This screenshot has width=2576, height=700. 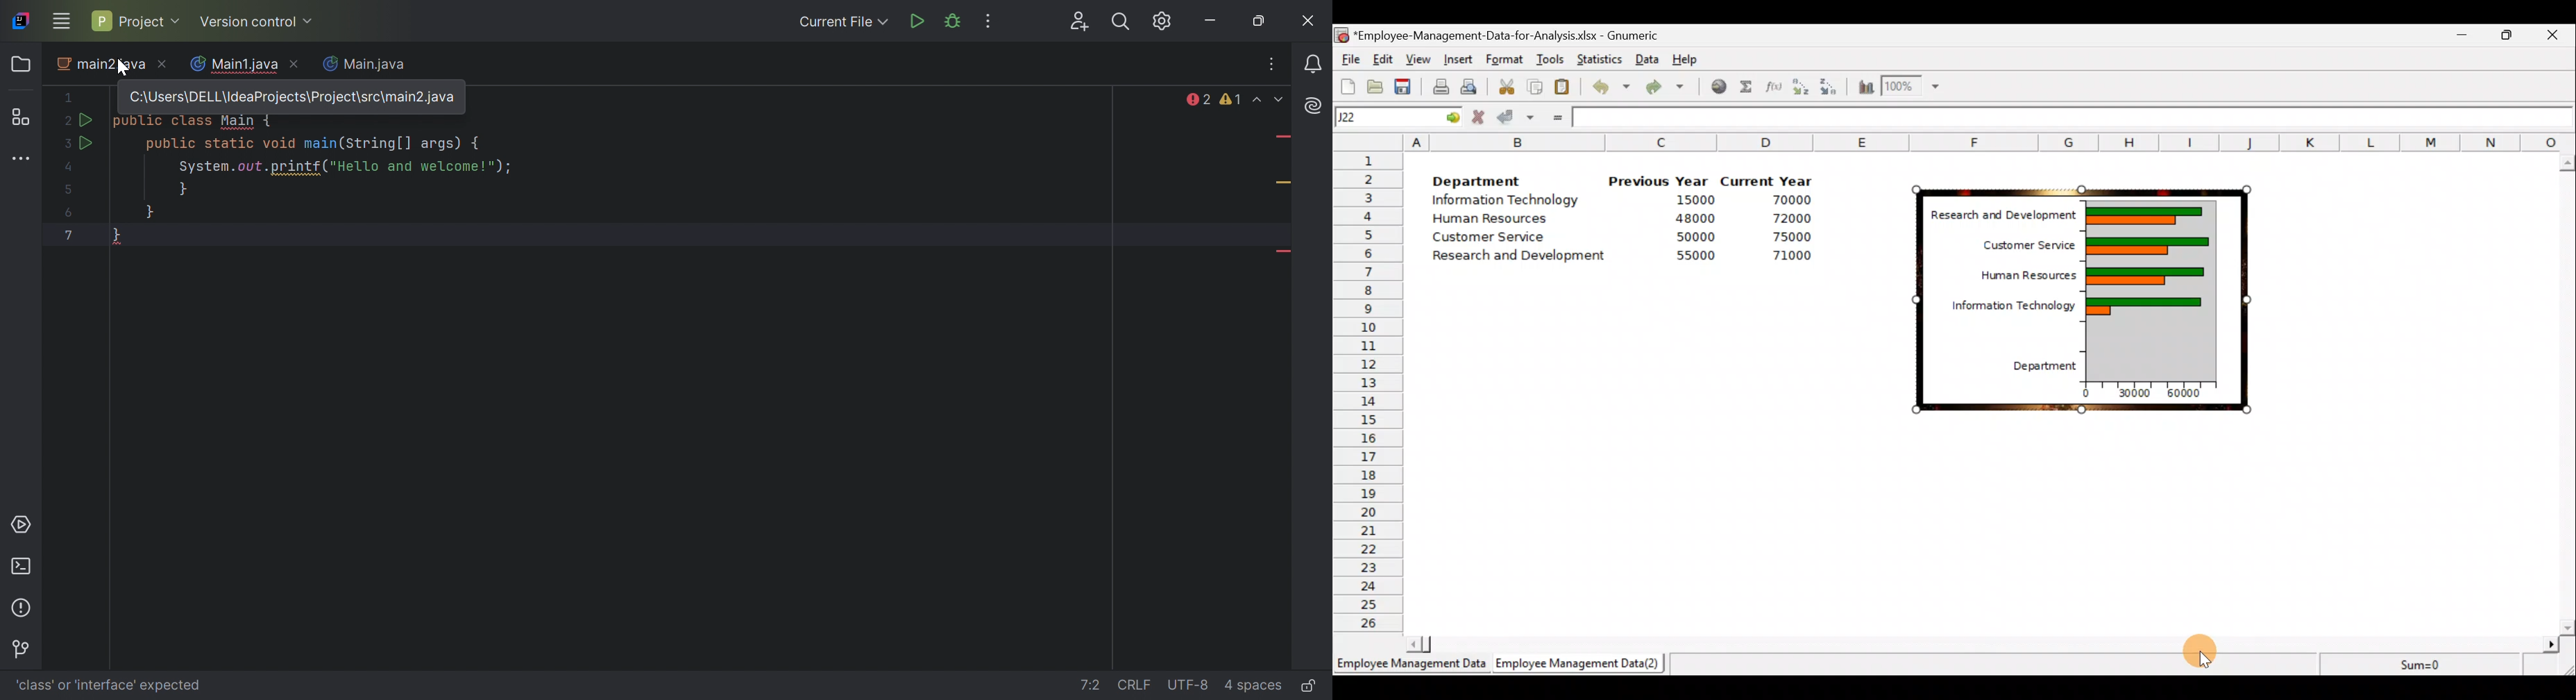 I want to click on Close, so click(x=2555, y=34).